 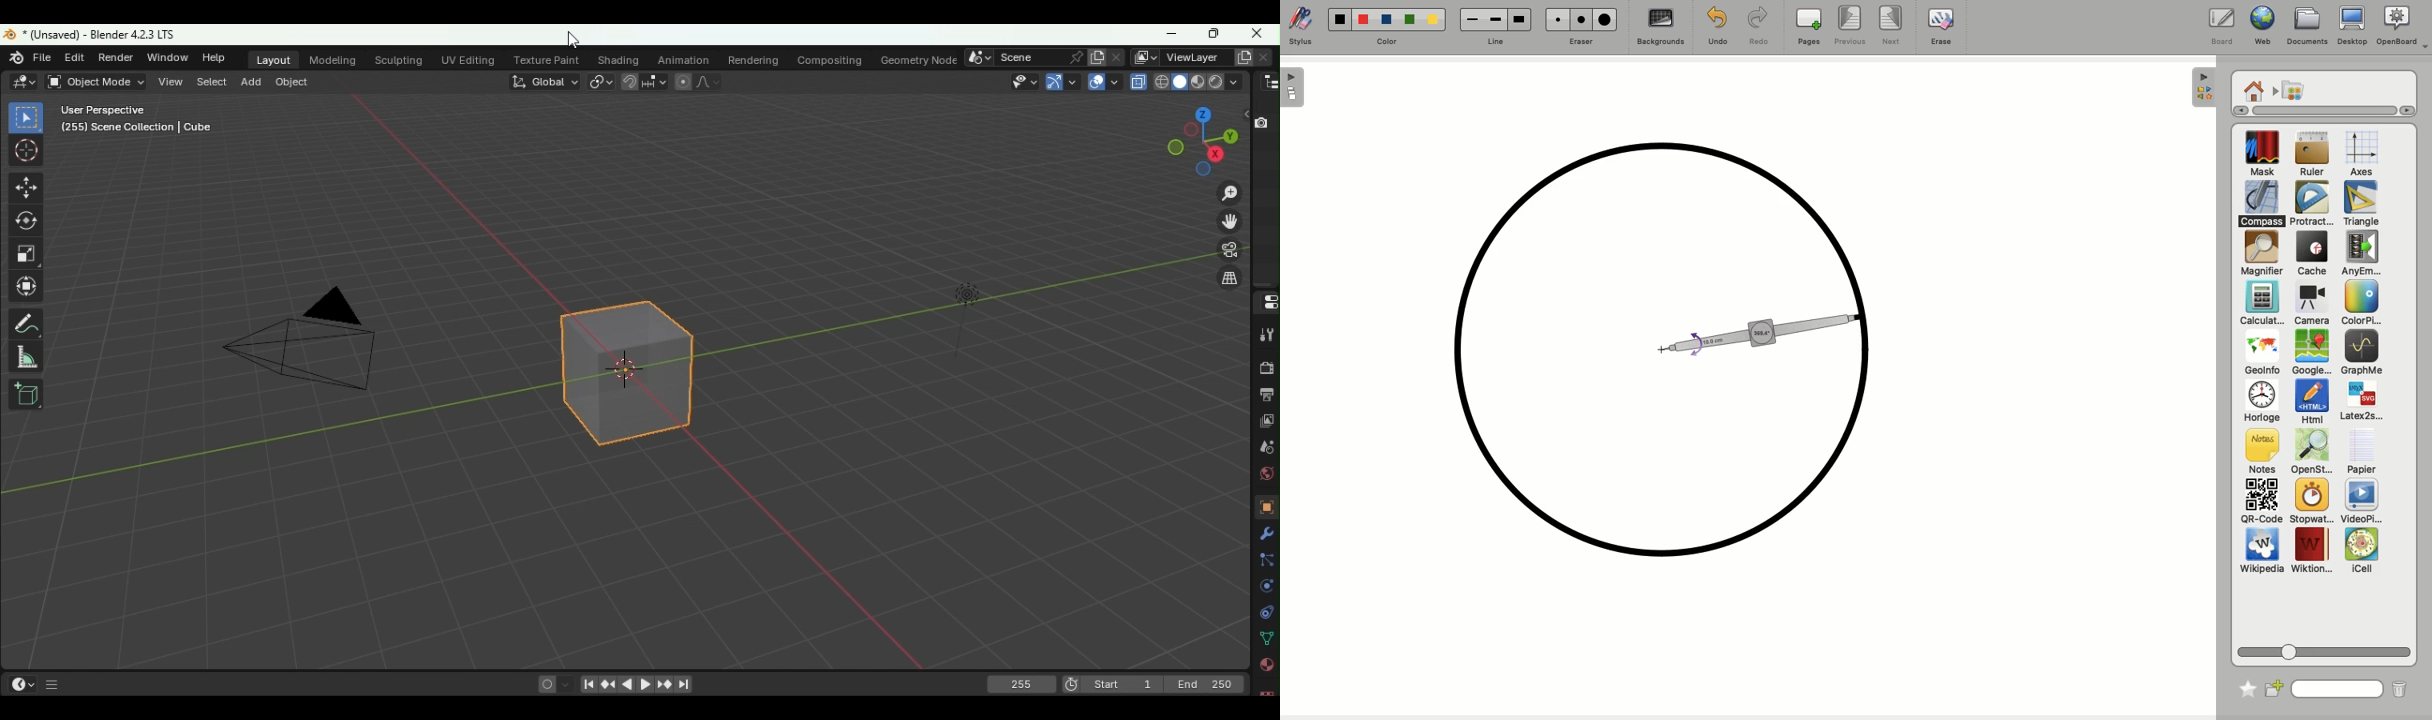 What do you see at coordinates (1145, 56) in the screenshot?
I see `The active workspace view layer showing in the window` at bounding box center [1145, 56].